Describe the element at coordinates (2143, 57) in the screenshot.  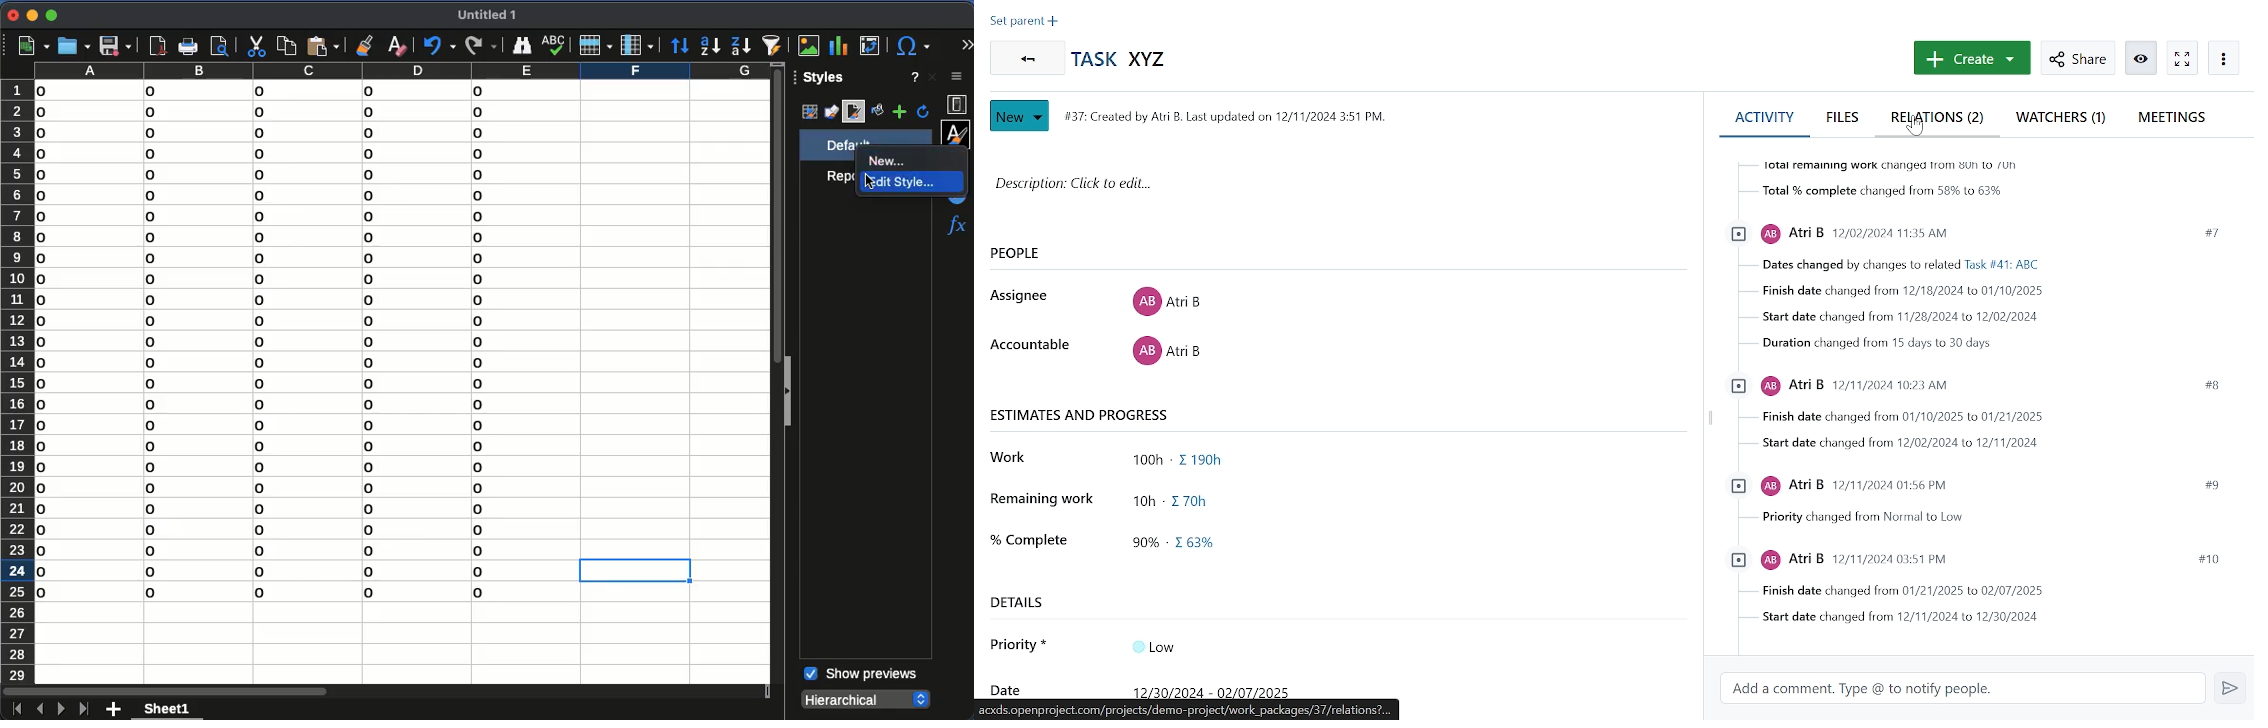
I see `activate zen mode` at that location.